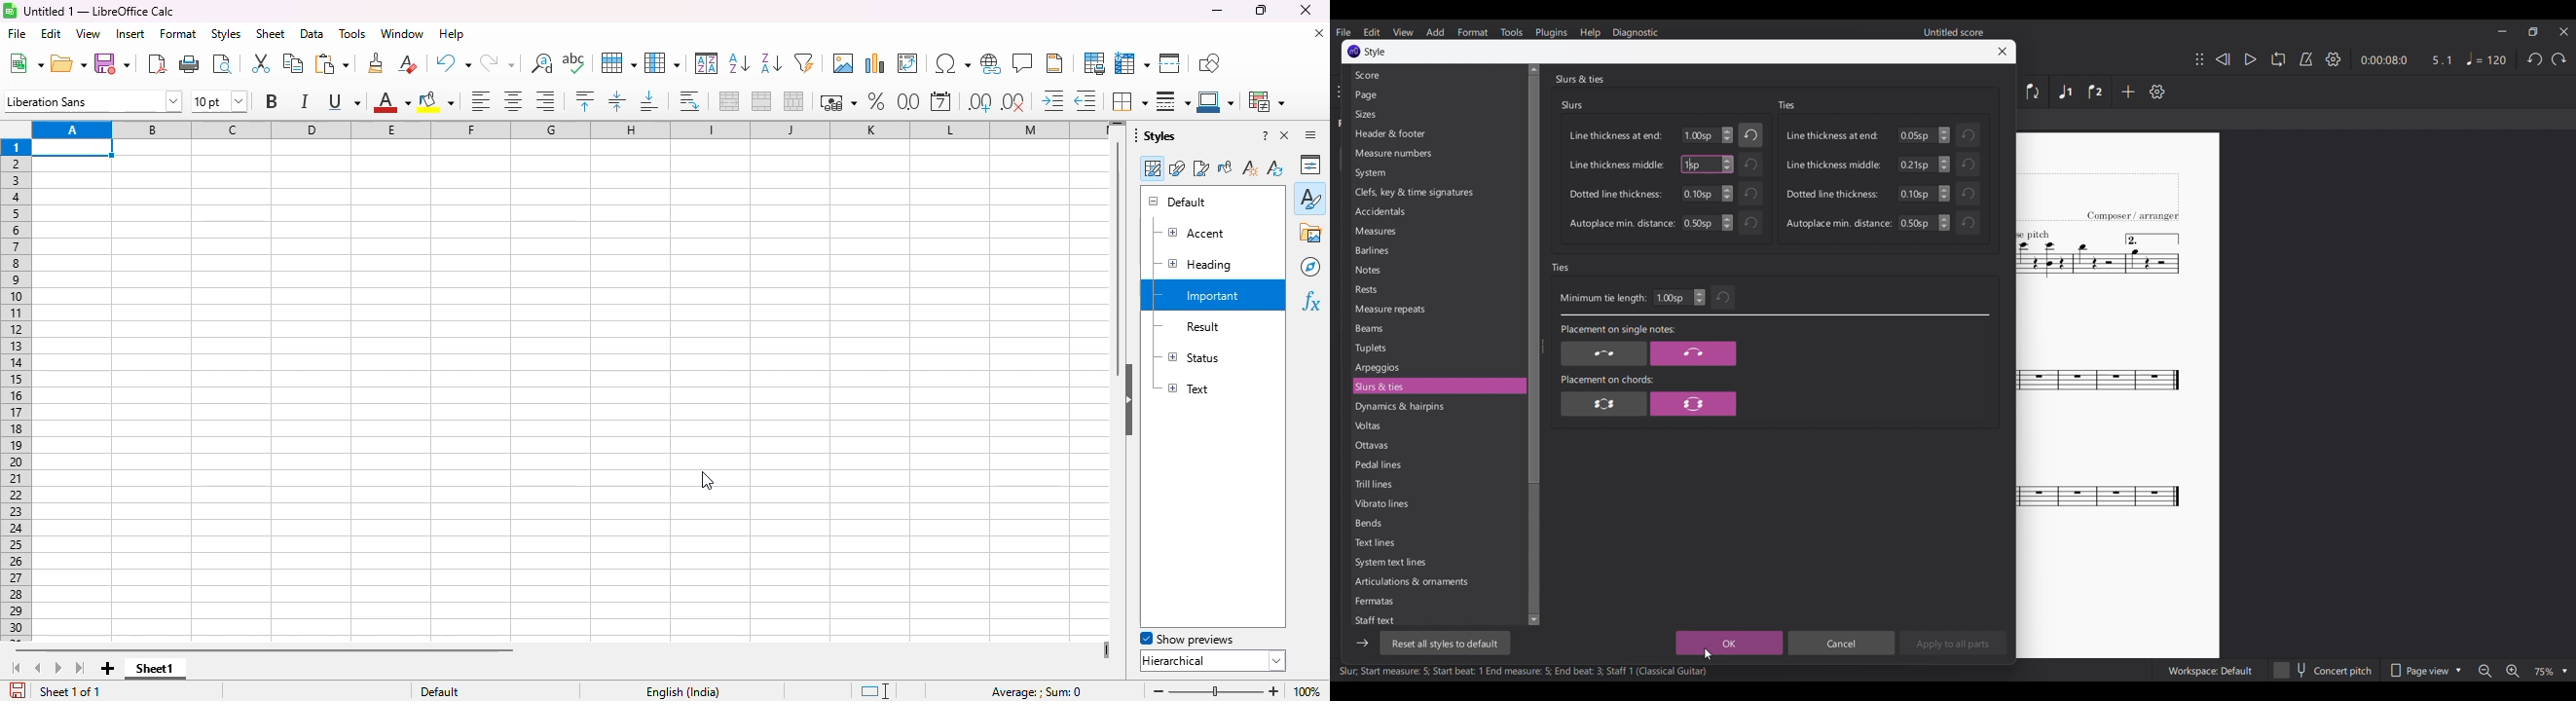 The image size is (2576, 728). I want to click on Clefs, key & time signatures, so click(1437, 193).